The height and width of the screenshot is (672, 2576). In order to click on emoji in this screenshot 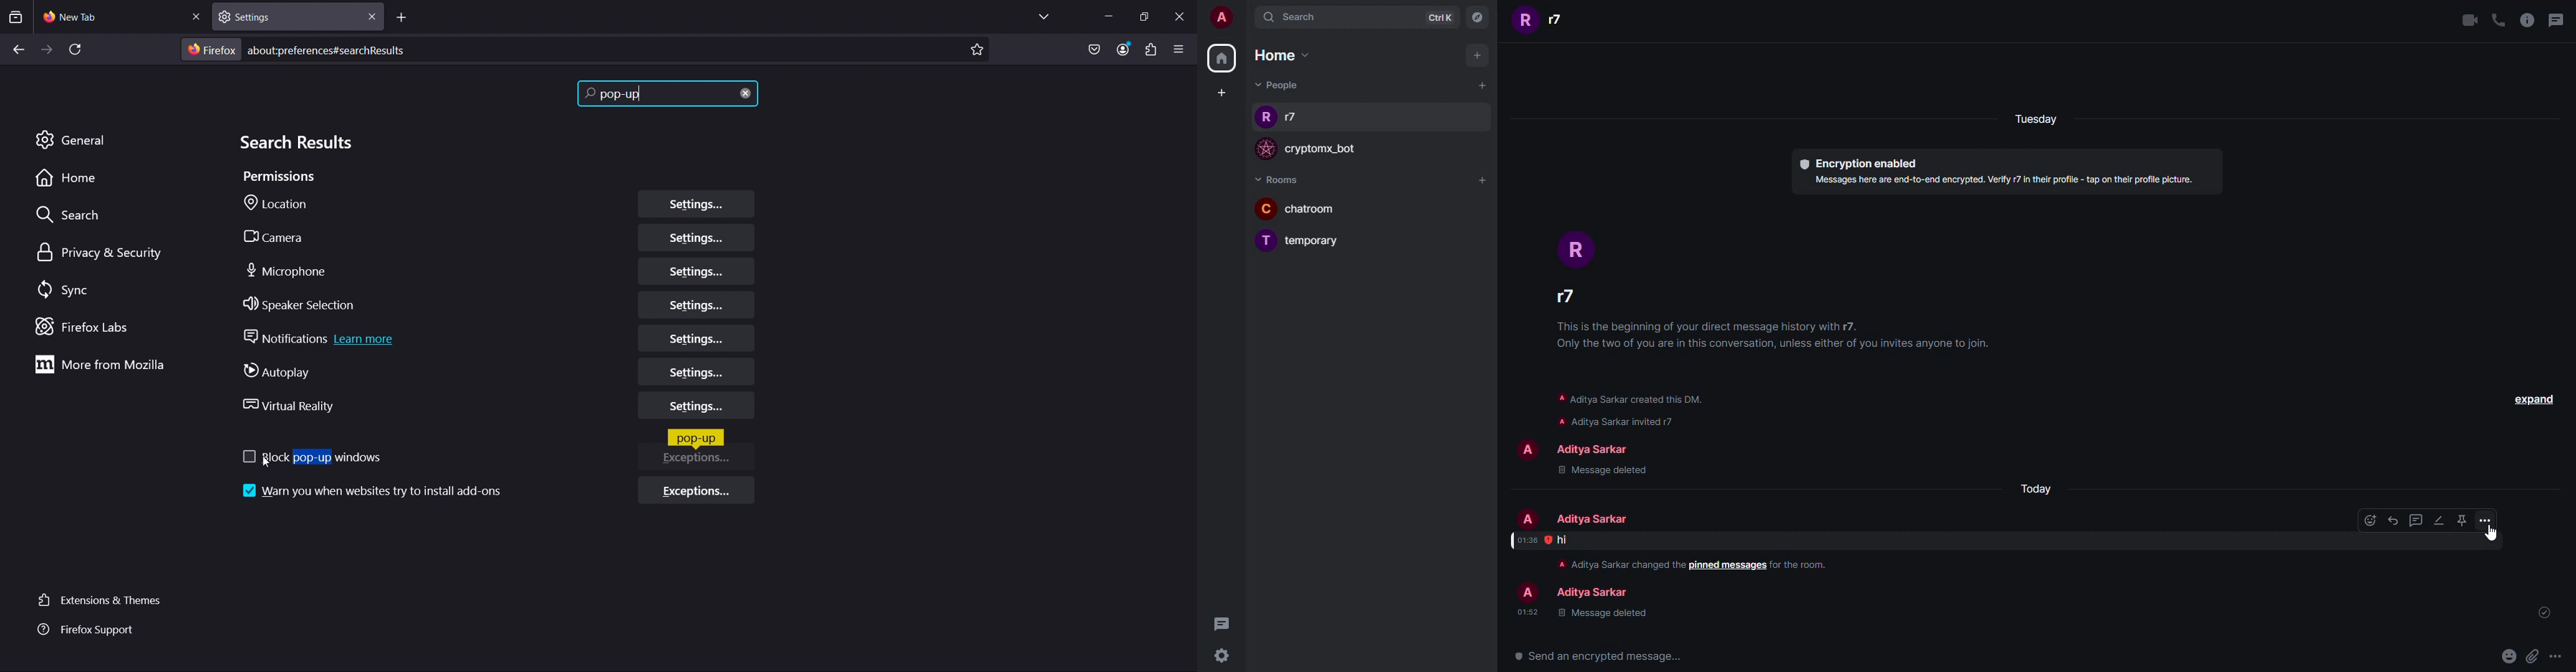, I will do `click(2370, 520)`.